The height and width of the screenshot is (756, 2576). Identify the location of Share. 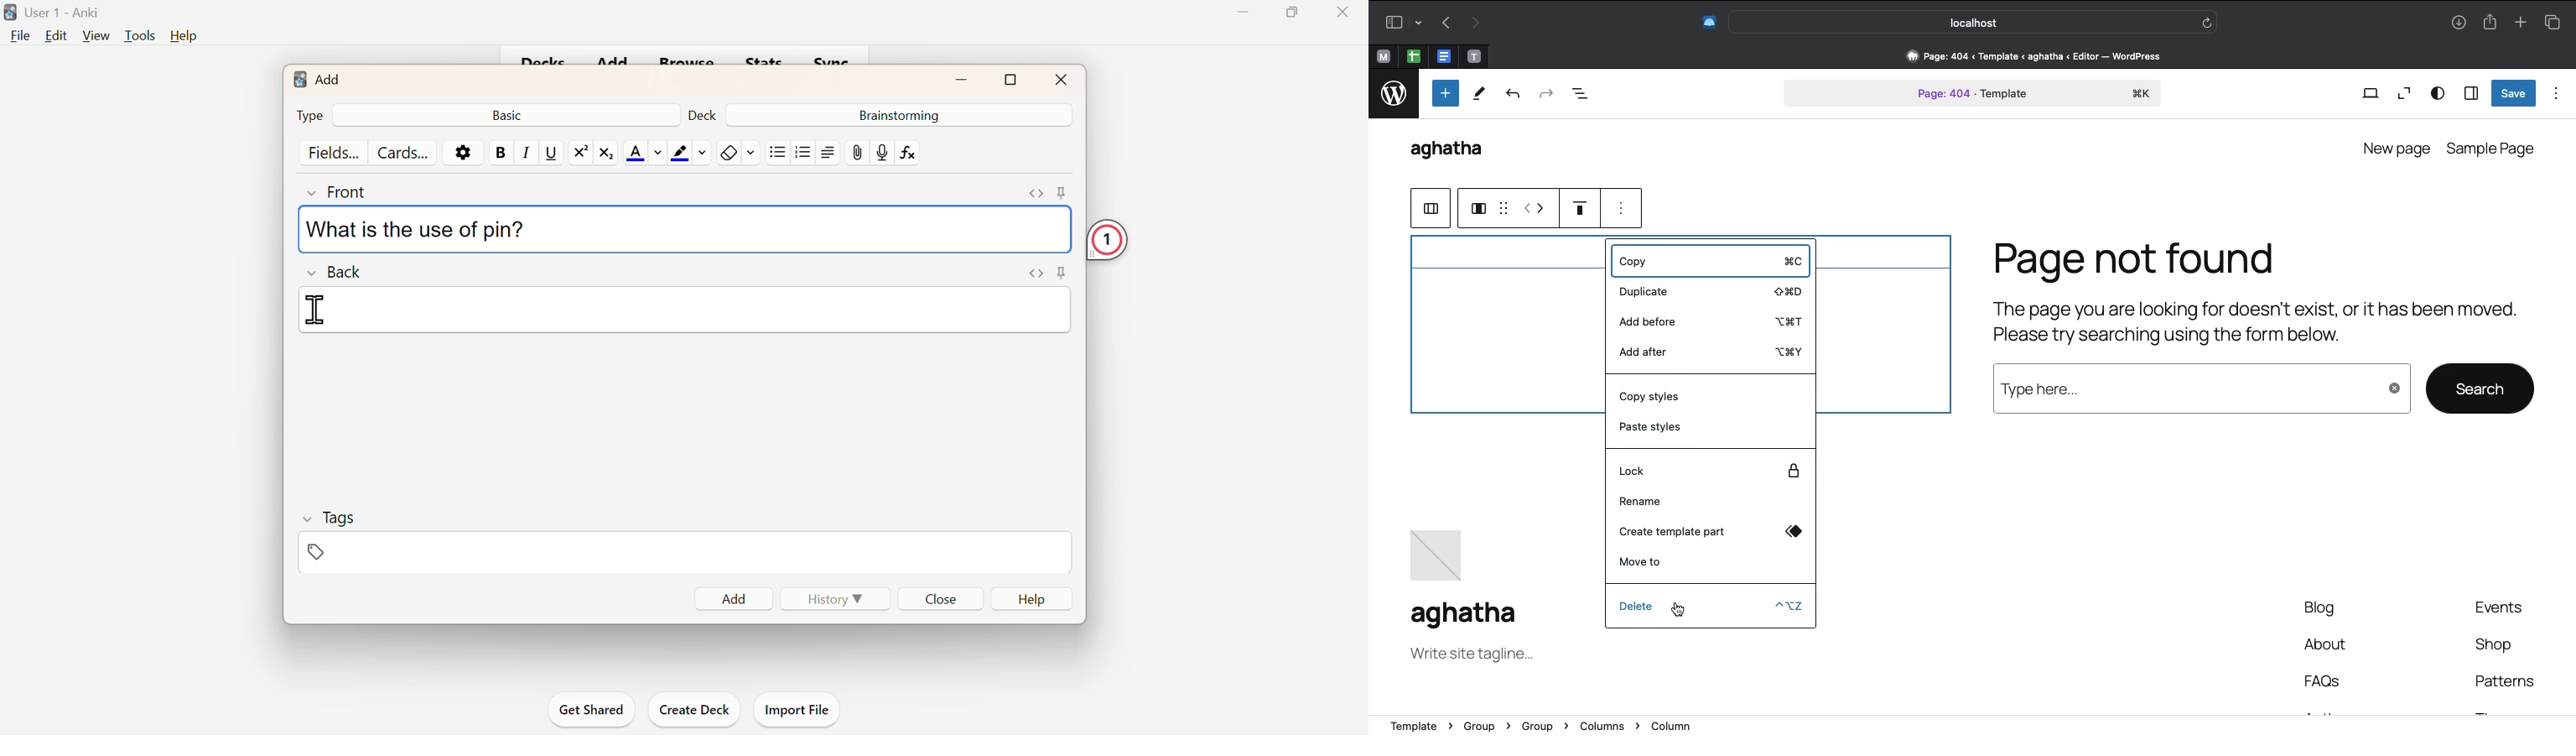
(2489, 20).